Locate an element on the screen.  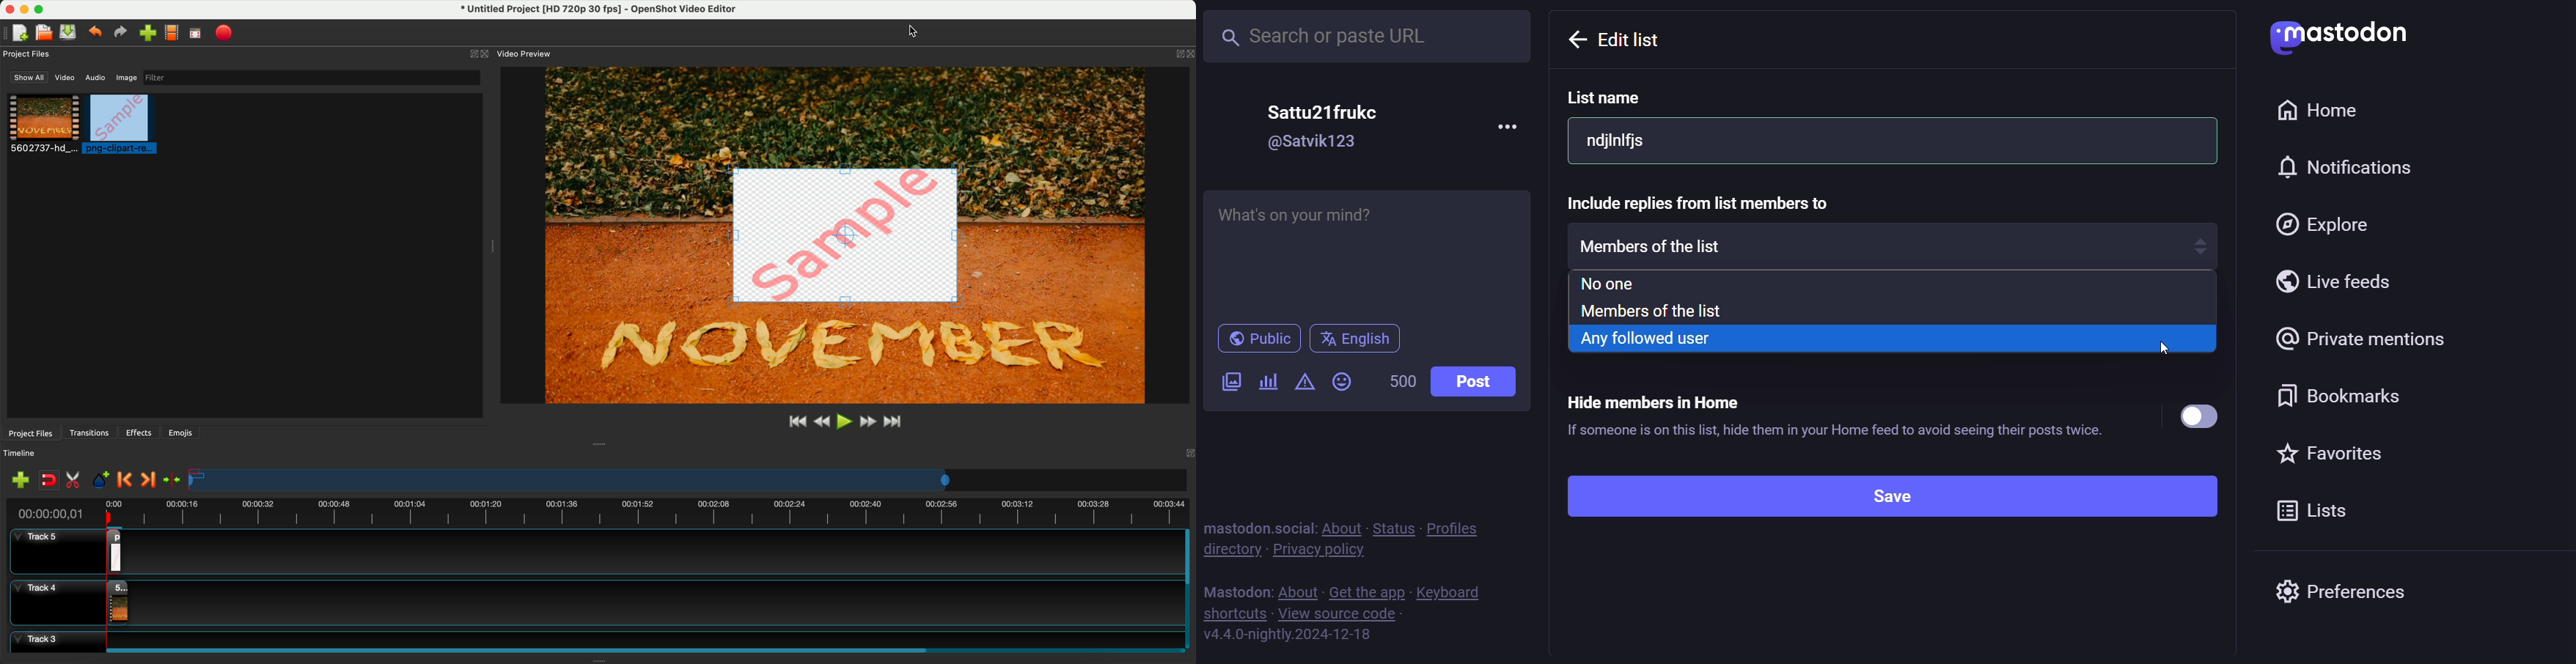
video is located at coordinates (44, 125).